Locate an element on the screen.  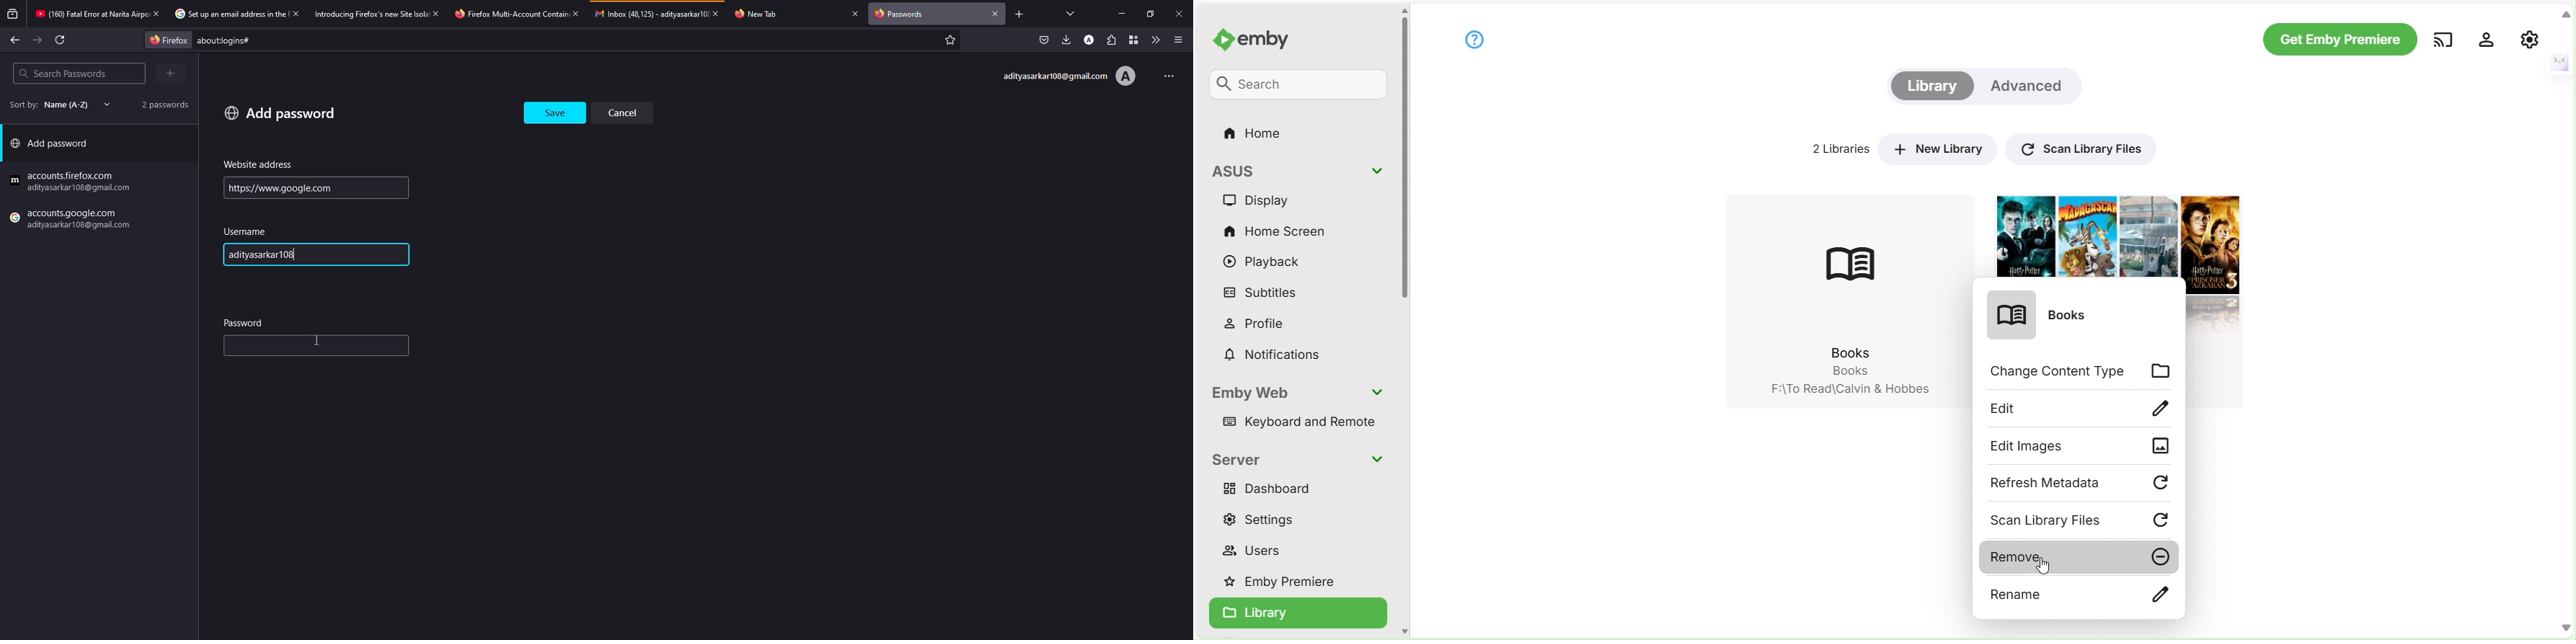
Search Bar is located at coordinates (1299, 86).